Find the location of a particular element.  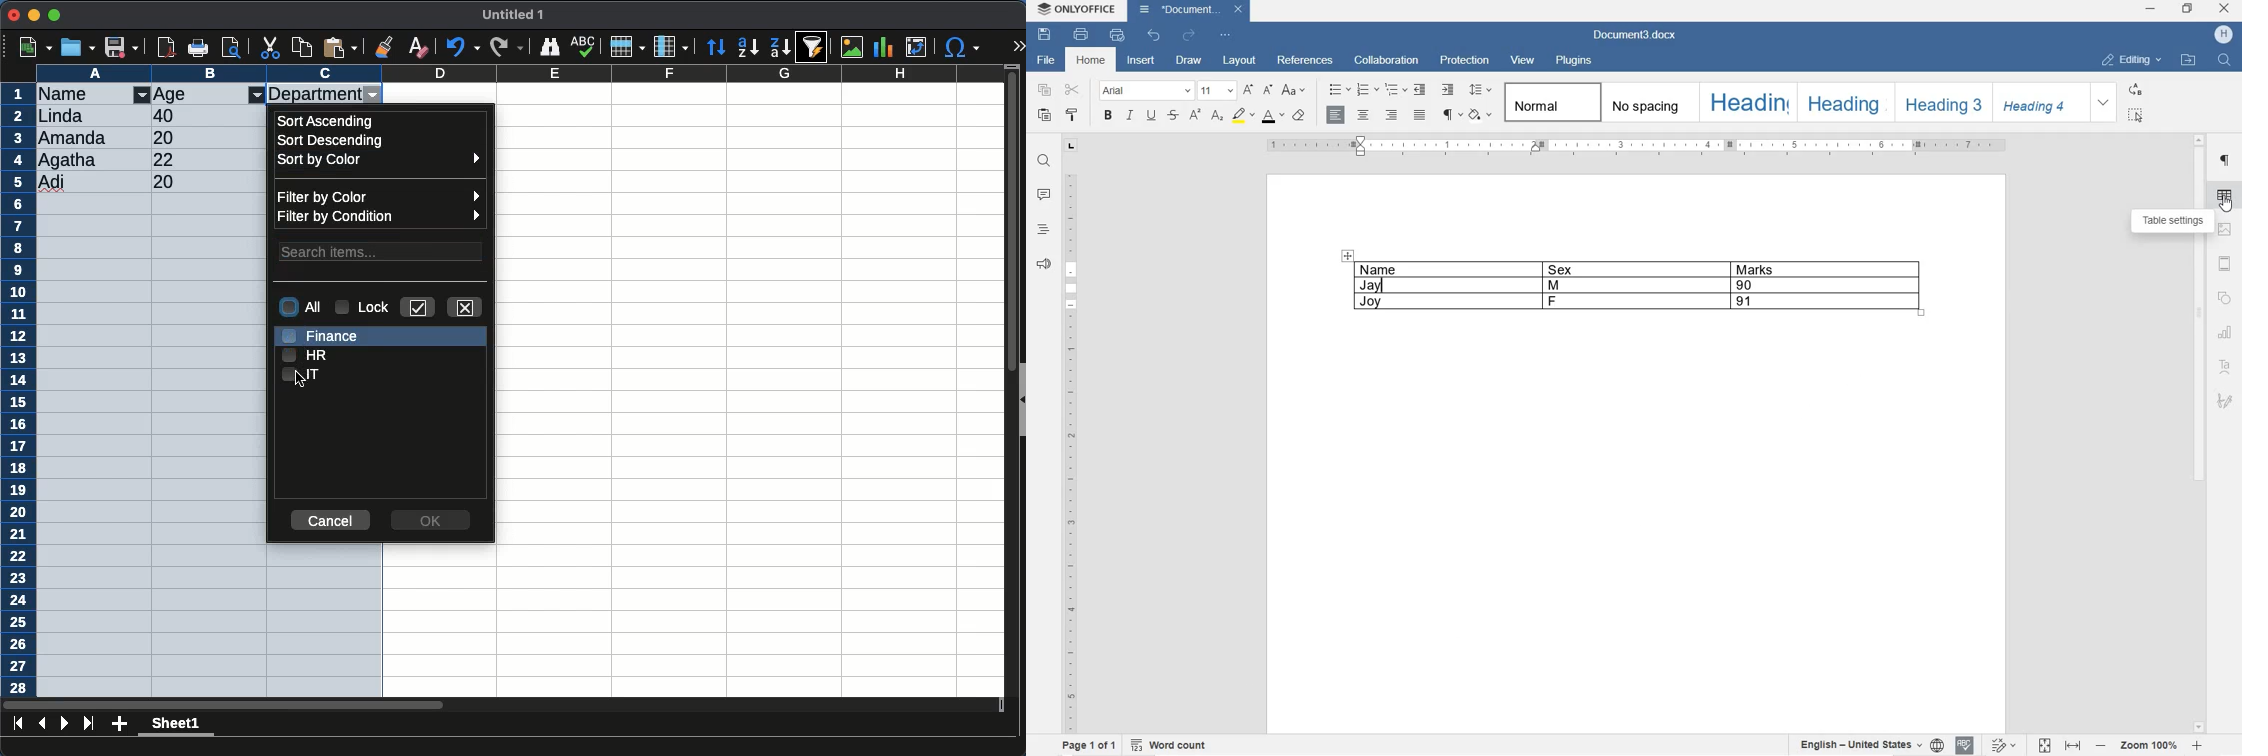

SHAPE is located at coordinates (2226, 299).